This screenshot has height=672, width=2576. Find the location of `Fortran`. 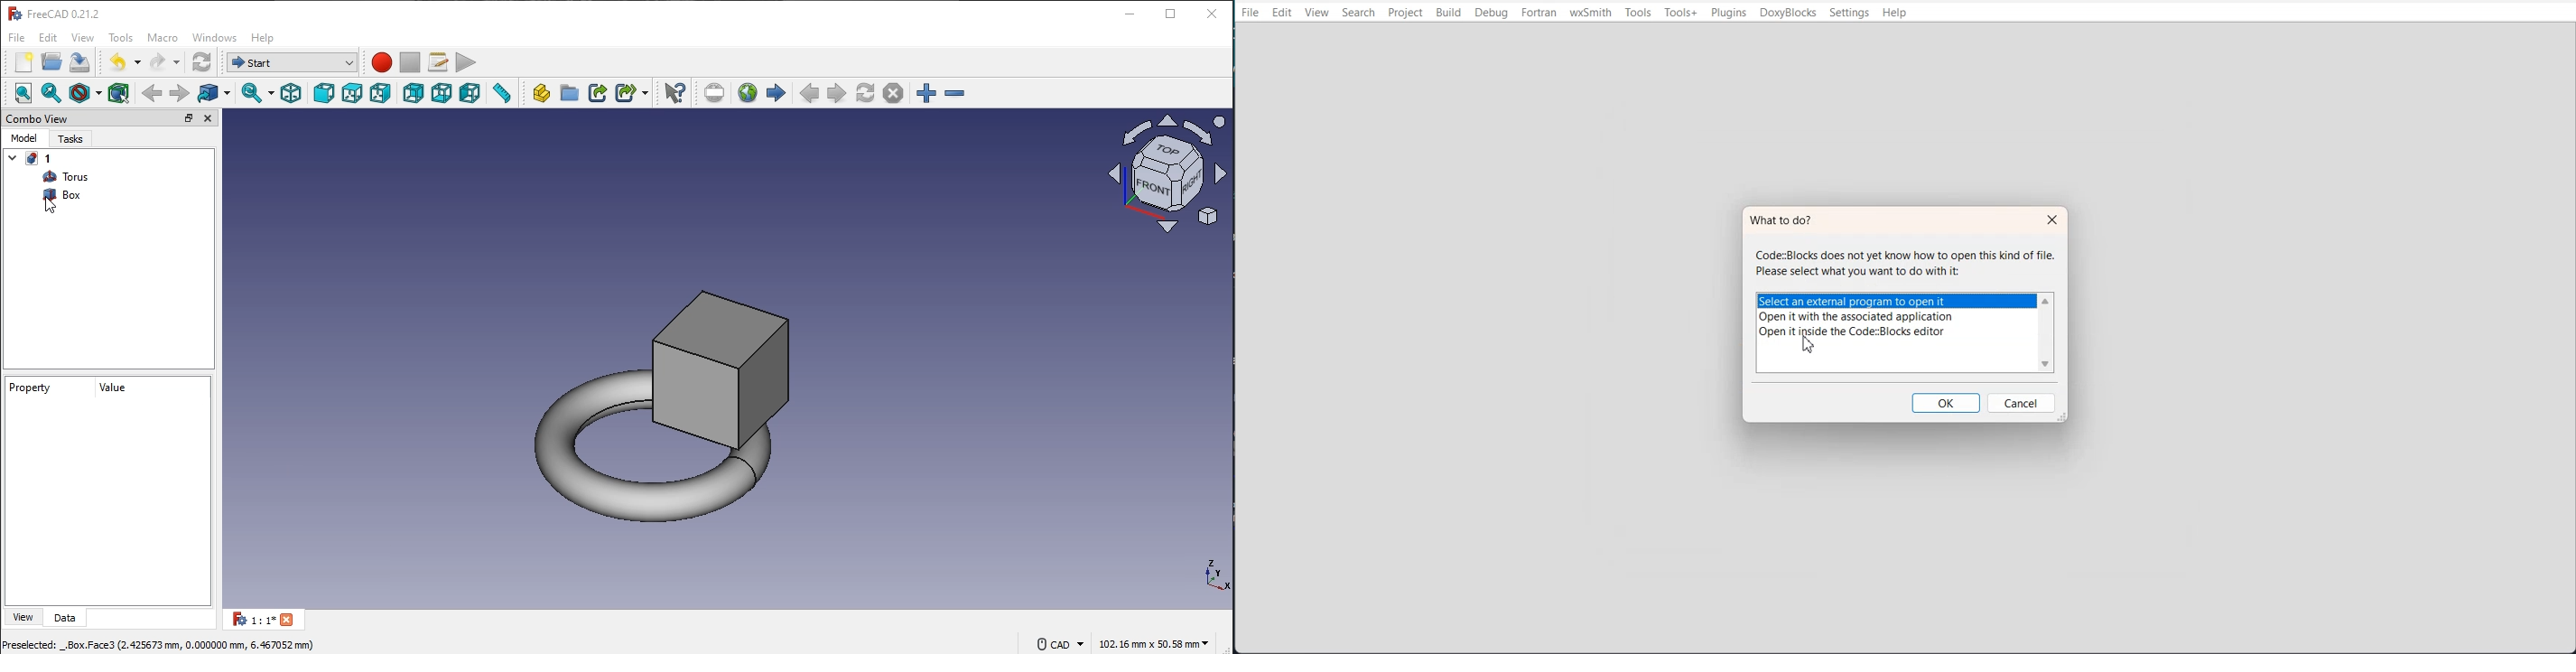

Fortran is located at coordinates (1539, 13).